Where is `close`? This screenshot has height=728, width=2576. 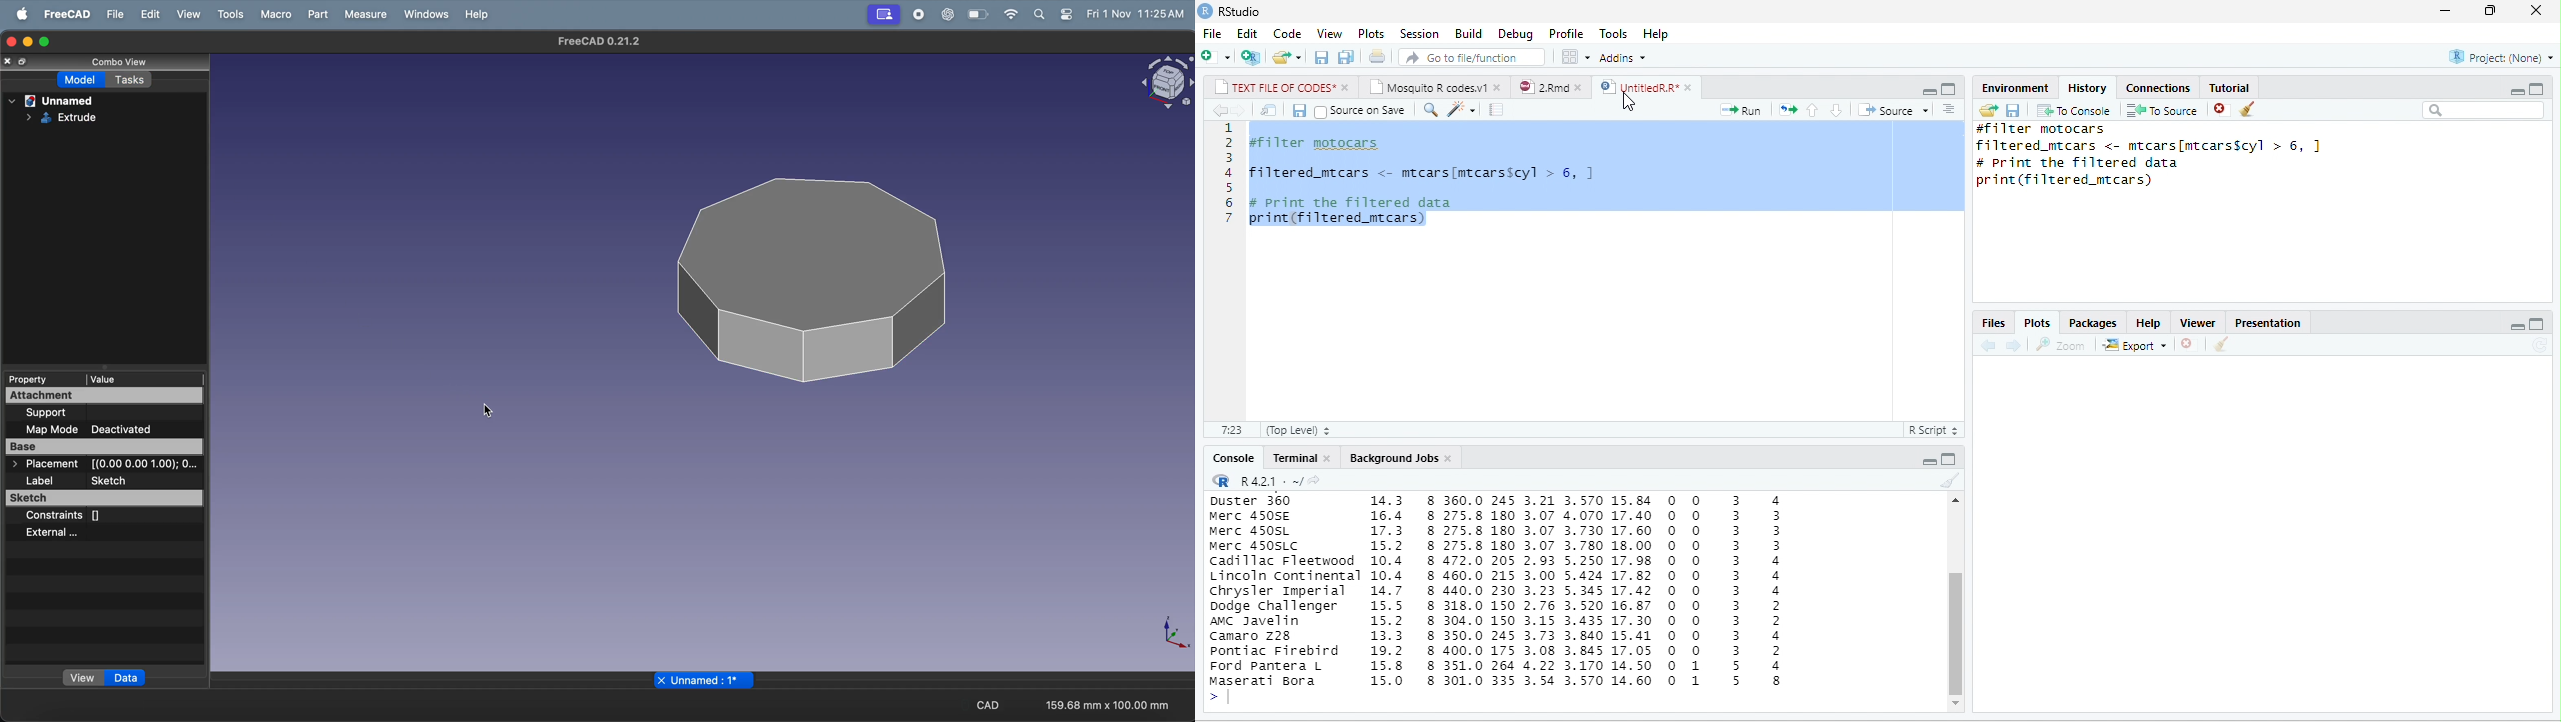 close is located at coordinates (2536, 10).